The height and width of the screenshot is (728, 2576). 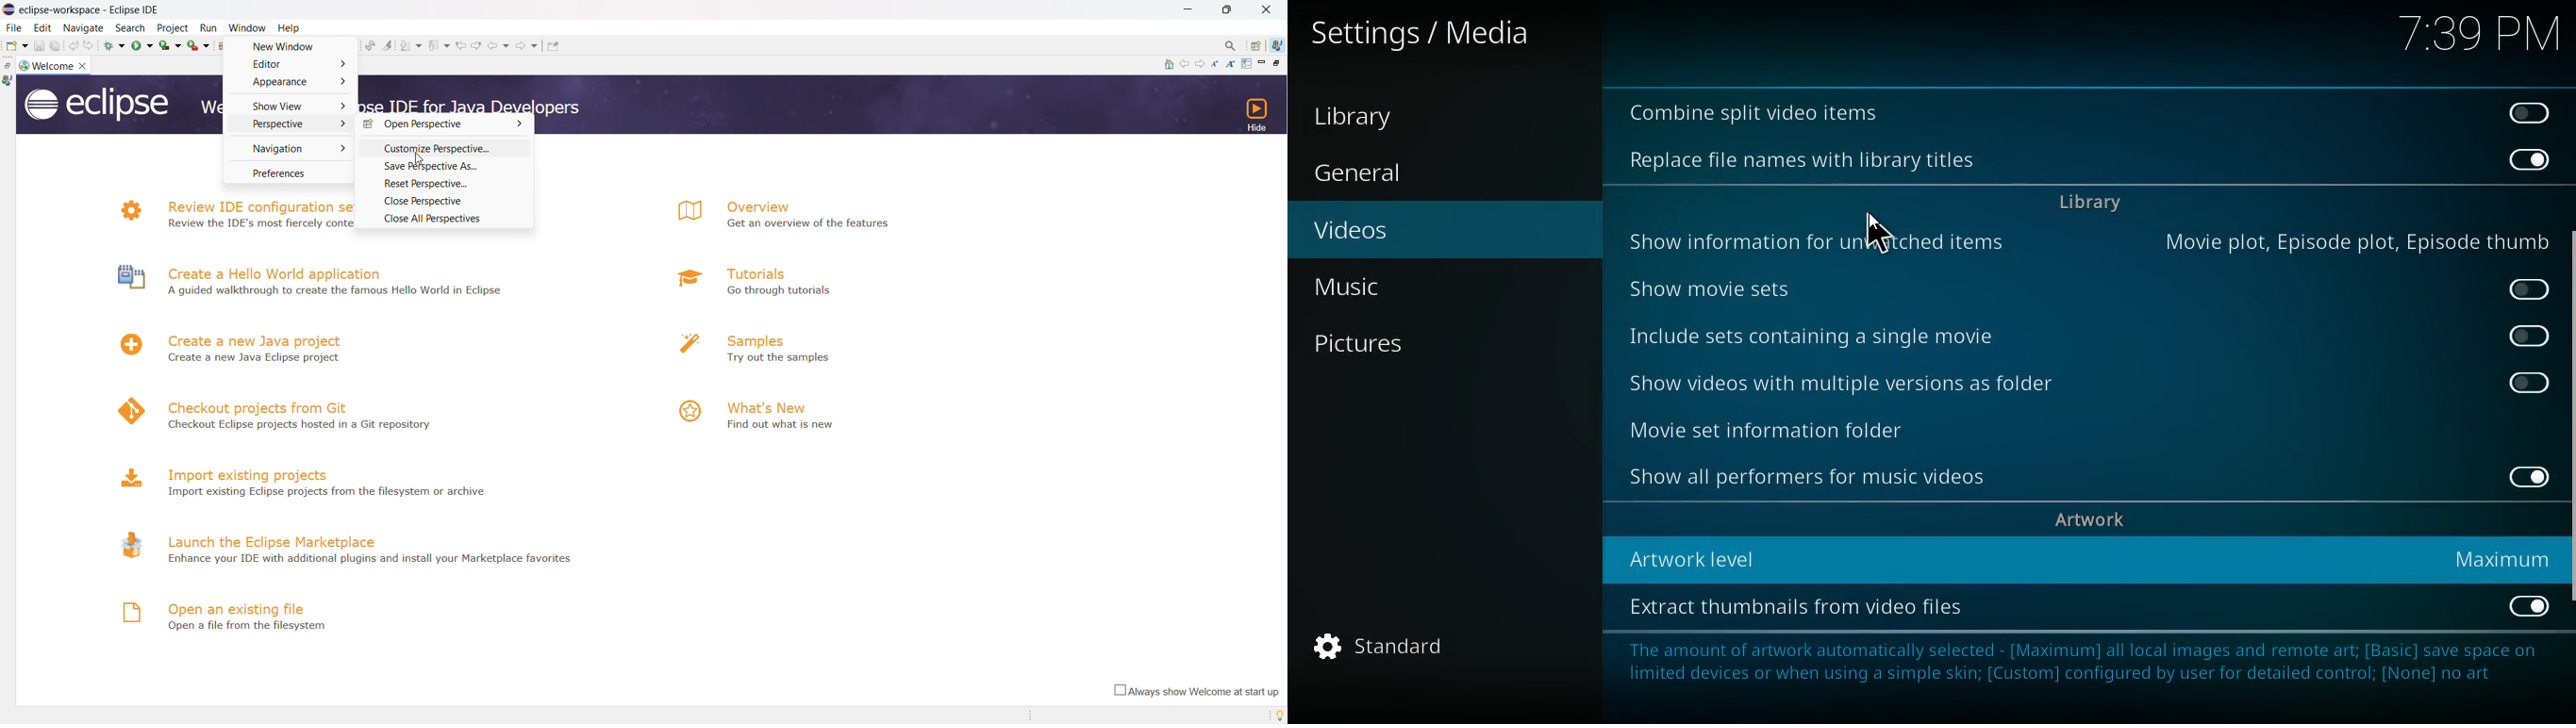 What do you see at coordinates (74, 46) in the screenshot?
I see `undo` at bounding box center [74, 46].